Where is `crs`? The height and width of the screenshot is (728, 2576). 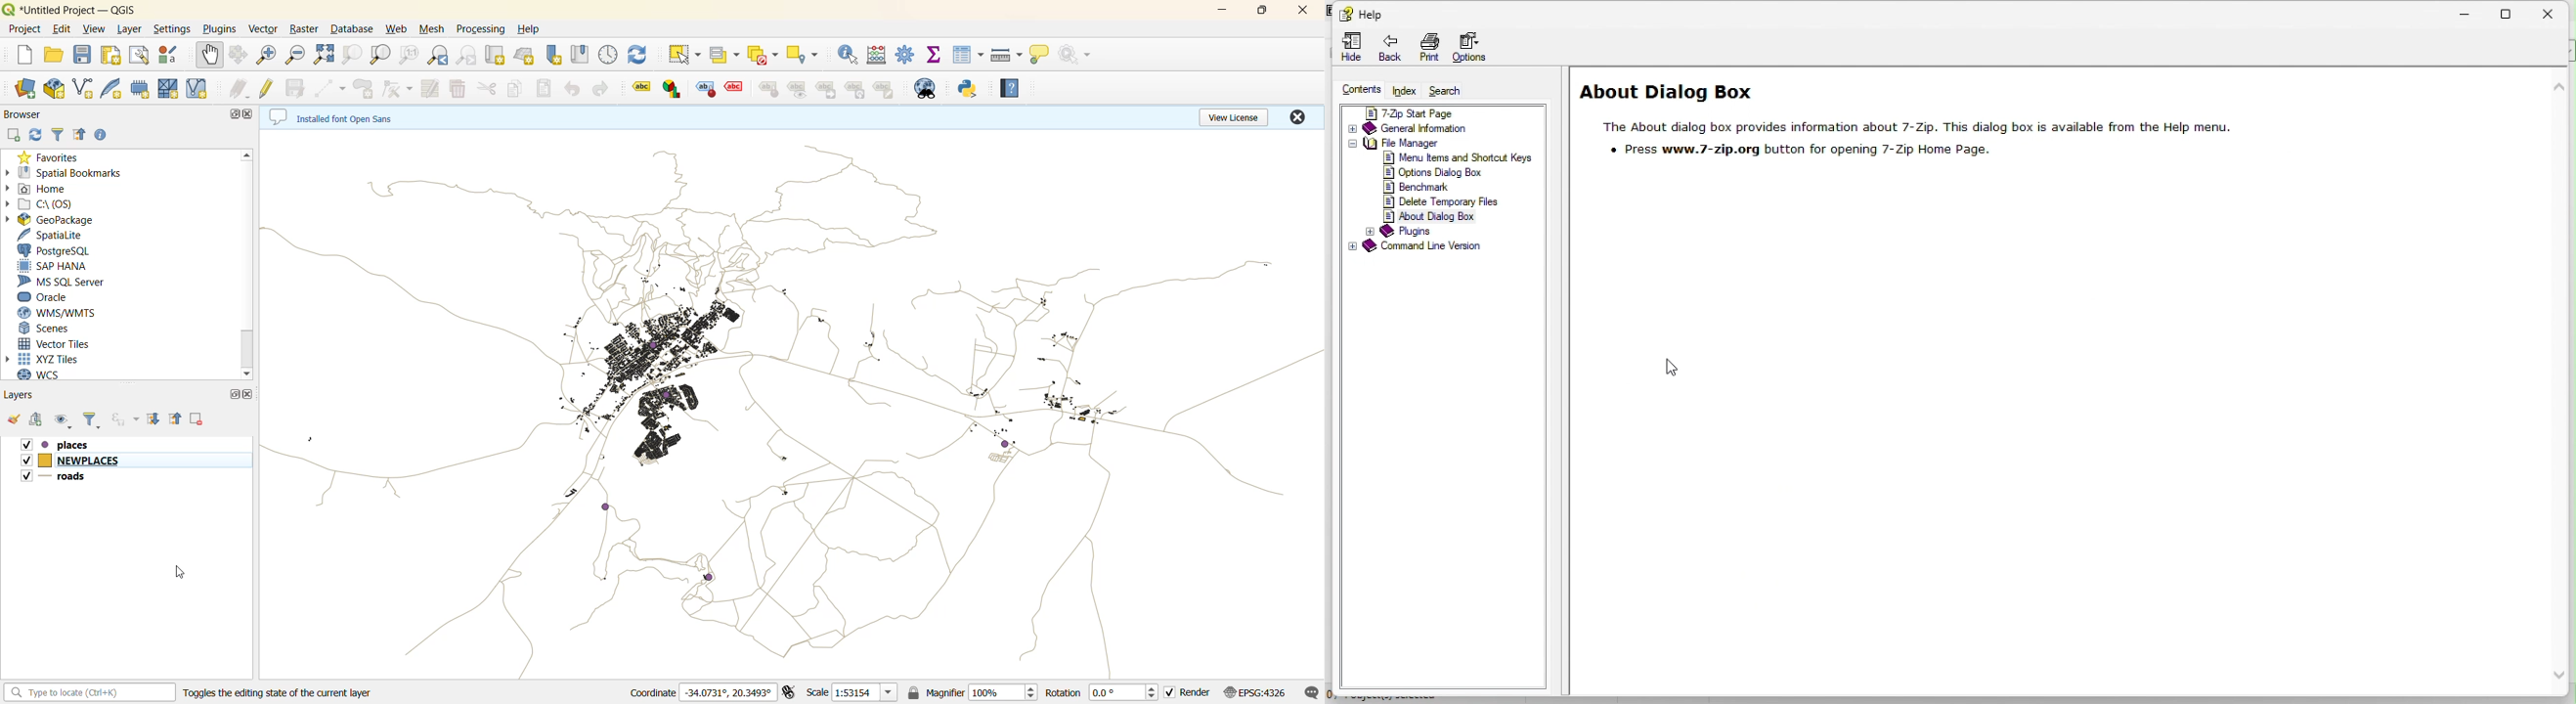 crs is located at coordinates (1261, 692).